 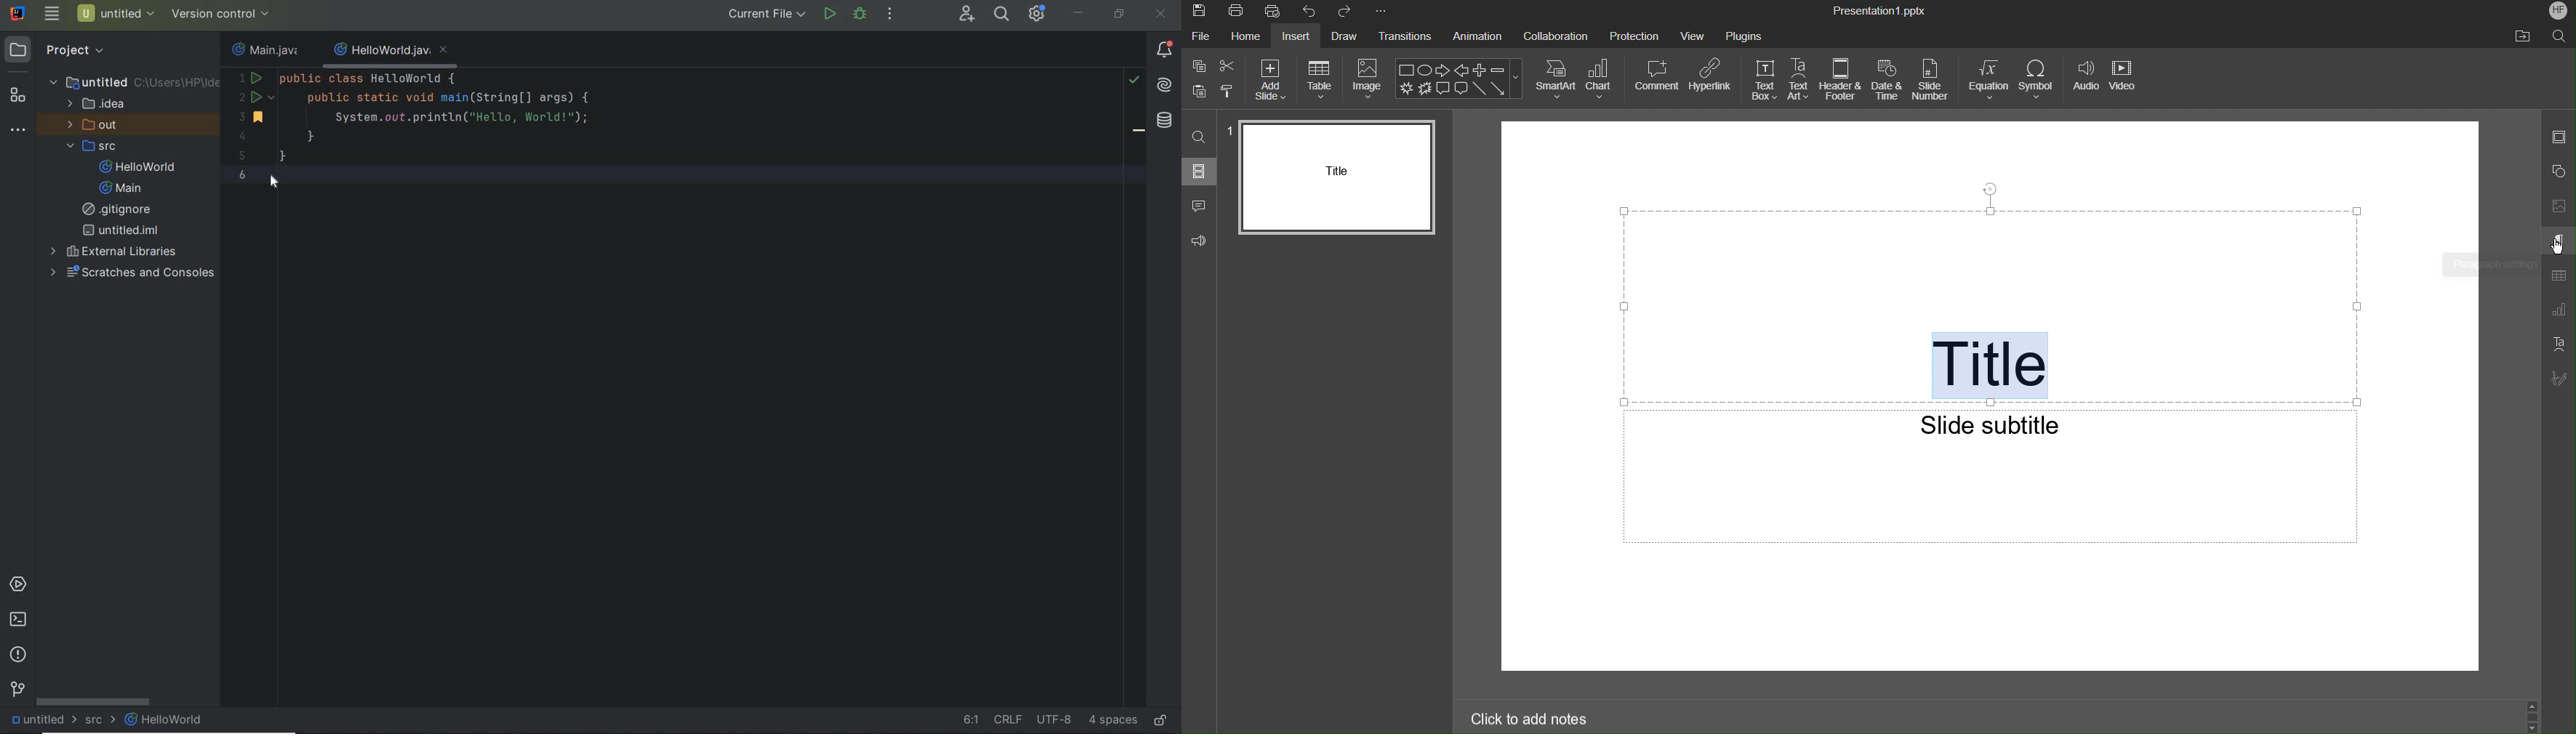 What do you see at coordinates (1764, 79) in the screenshot?
I see `TextBox` at bounding box center [1764, 79].